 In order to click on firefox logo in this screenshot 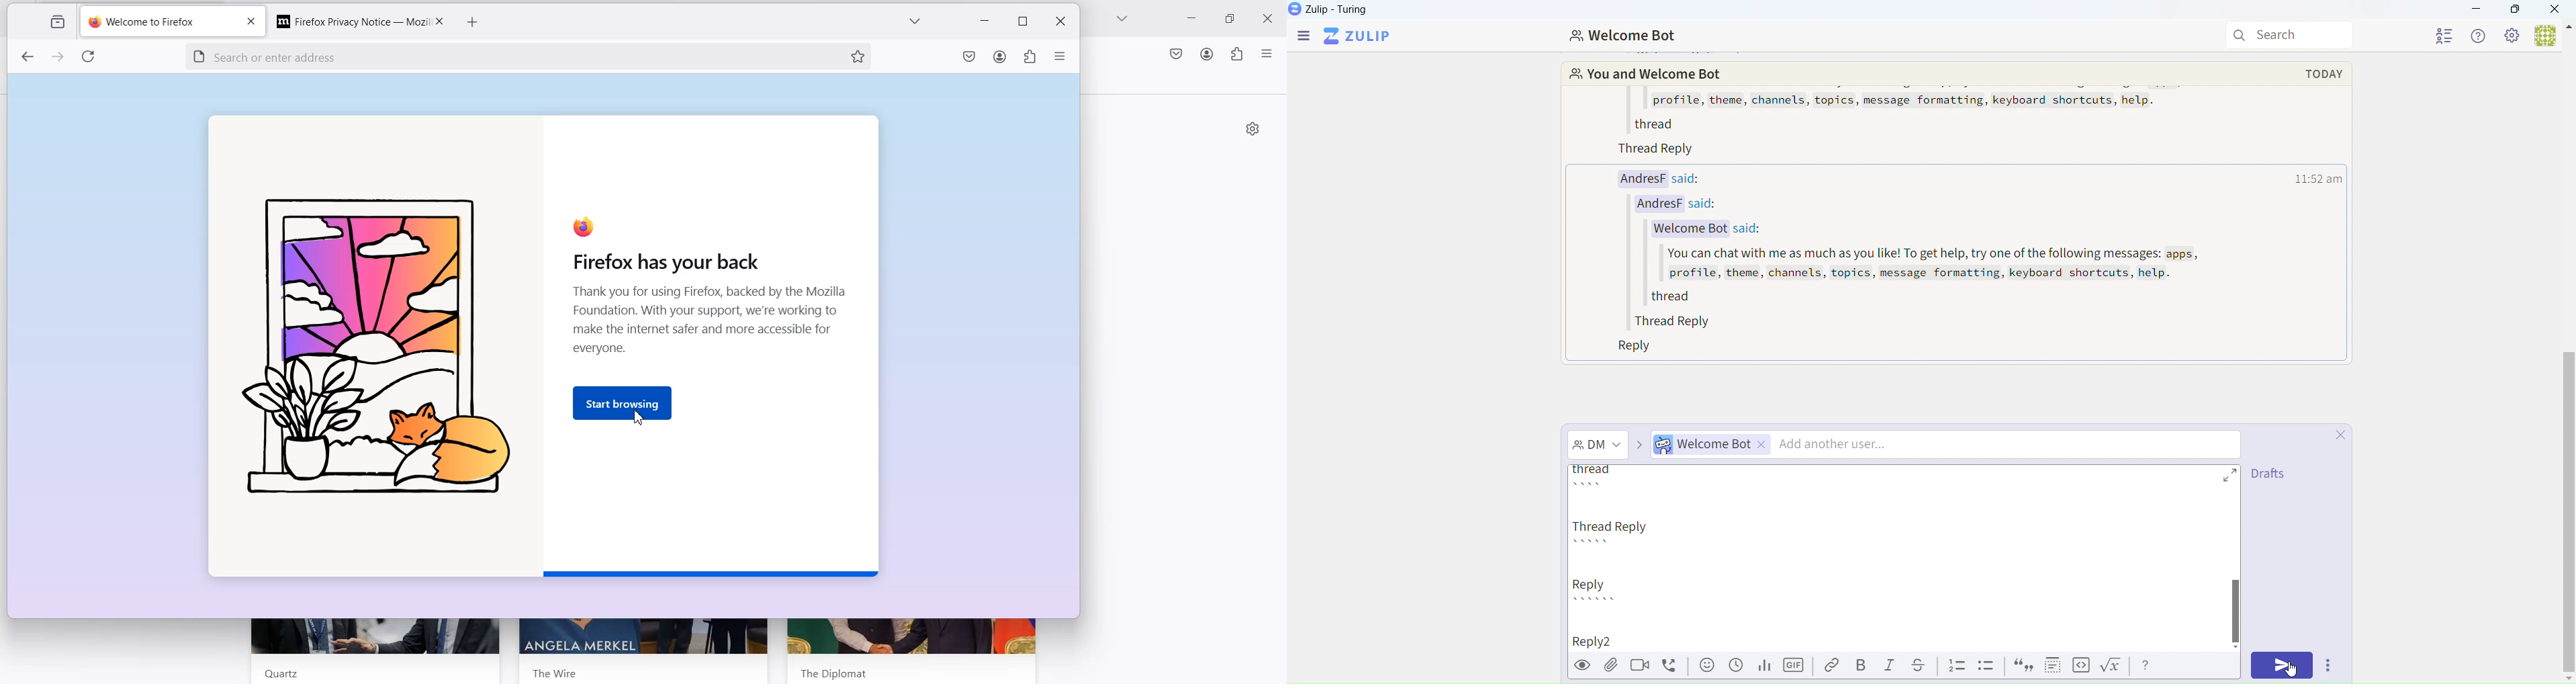, I will do `click(583, 226)`.